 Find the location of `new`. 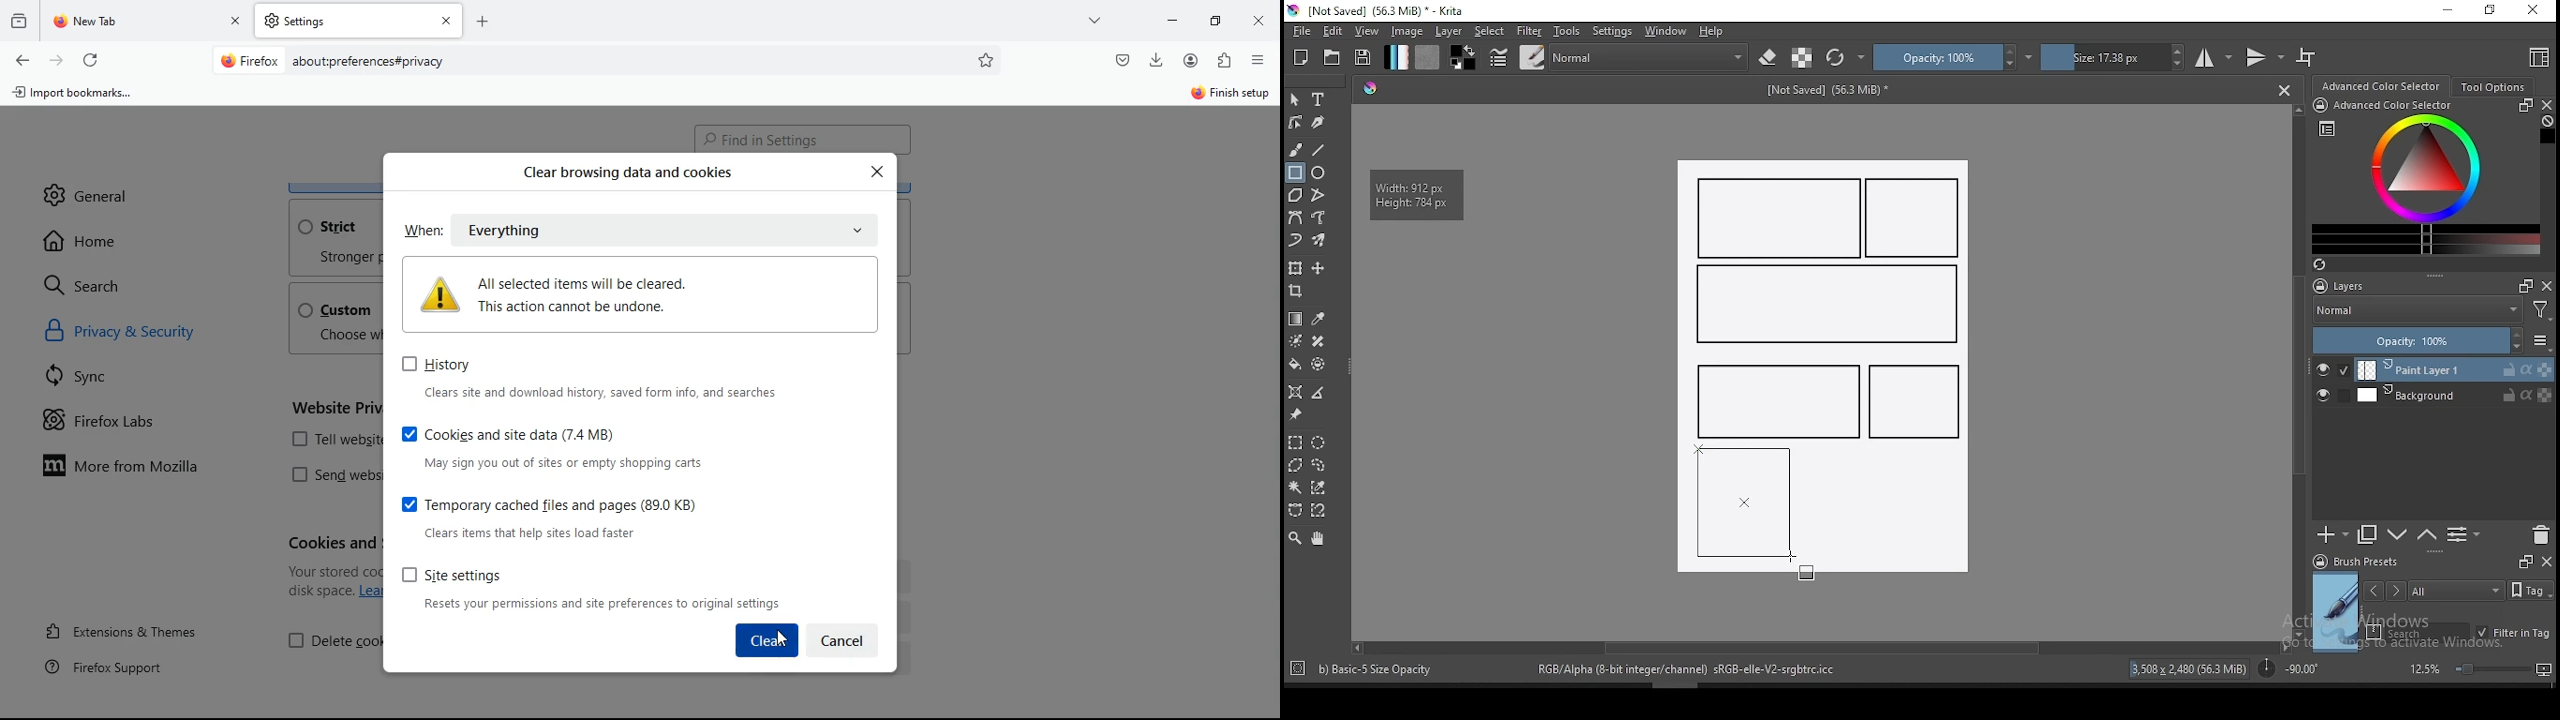

new is located at coordinates (1301, 57).